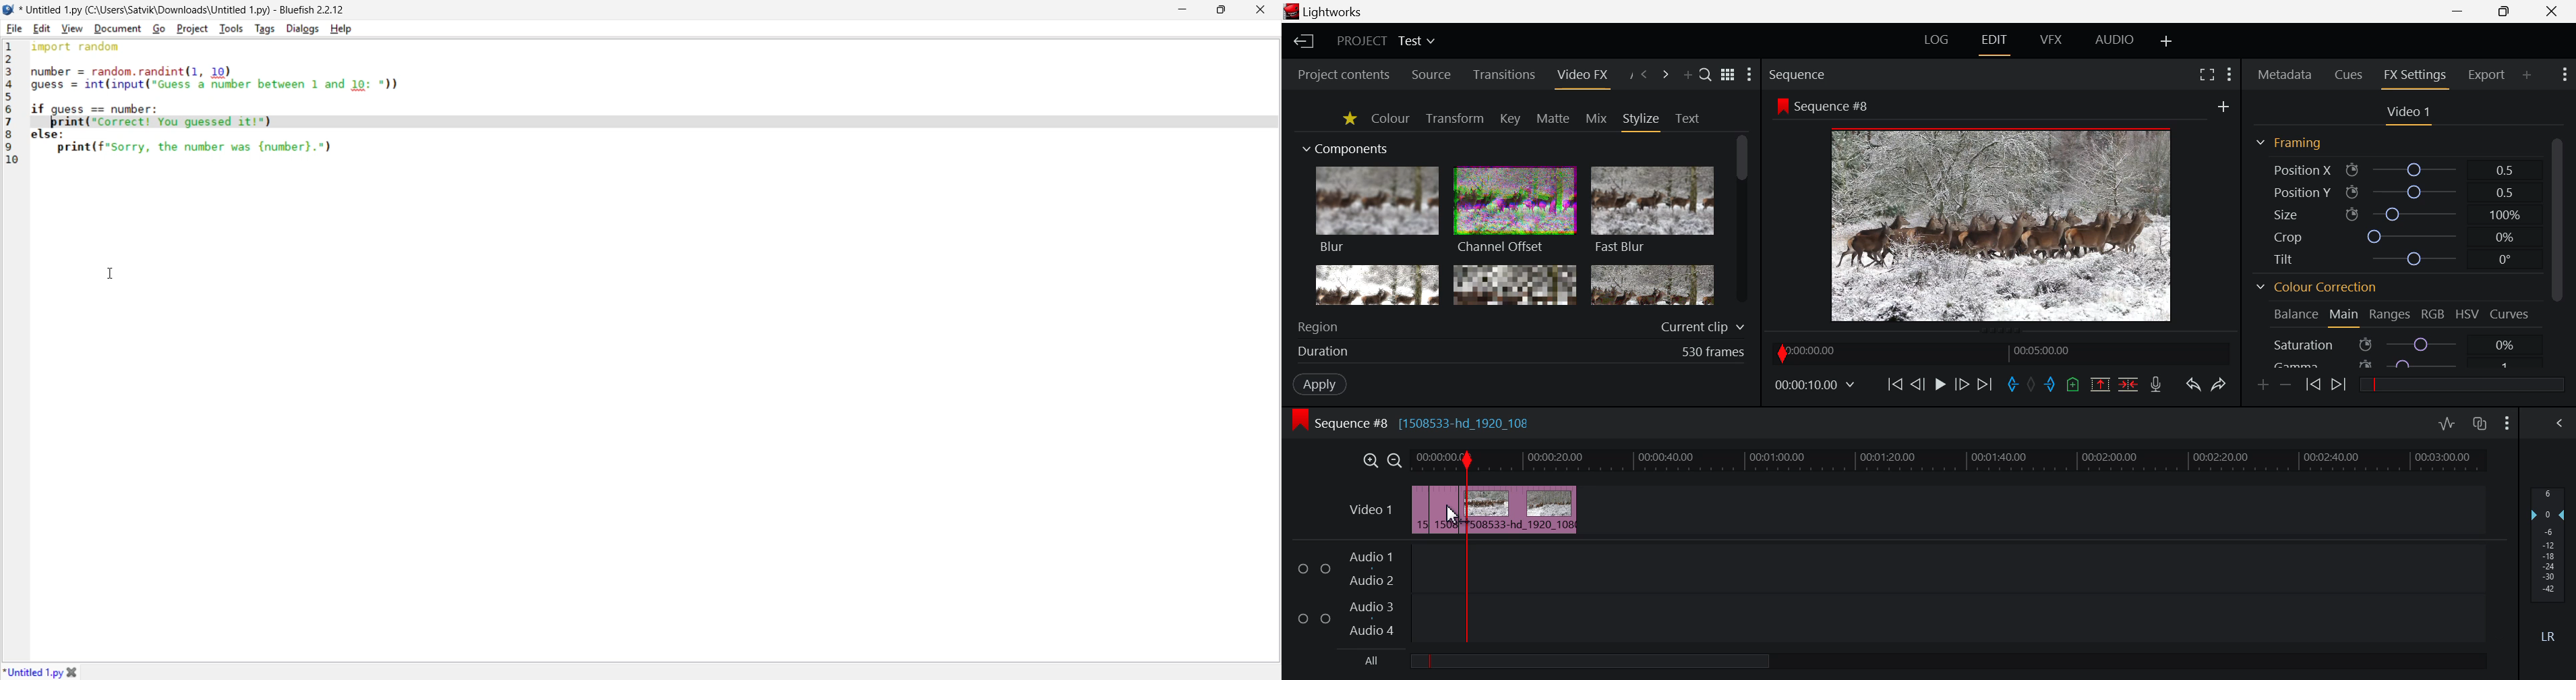 The width and height of the screenshot is (2576, 700). I want to click on Colour, so click(1391, 118).